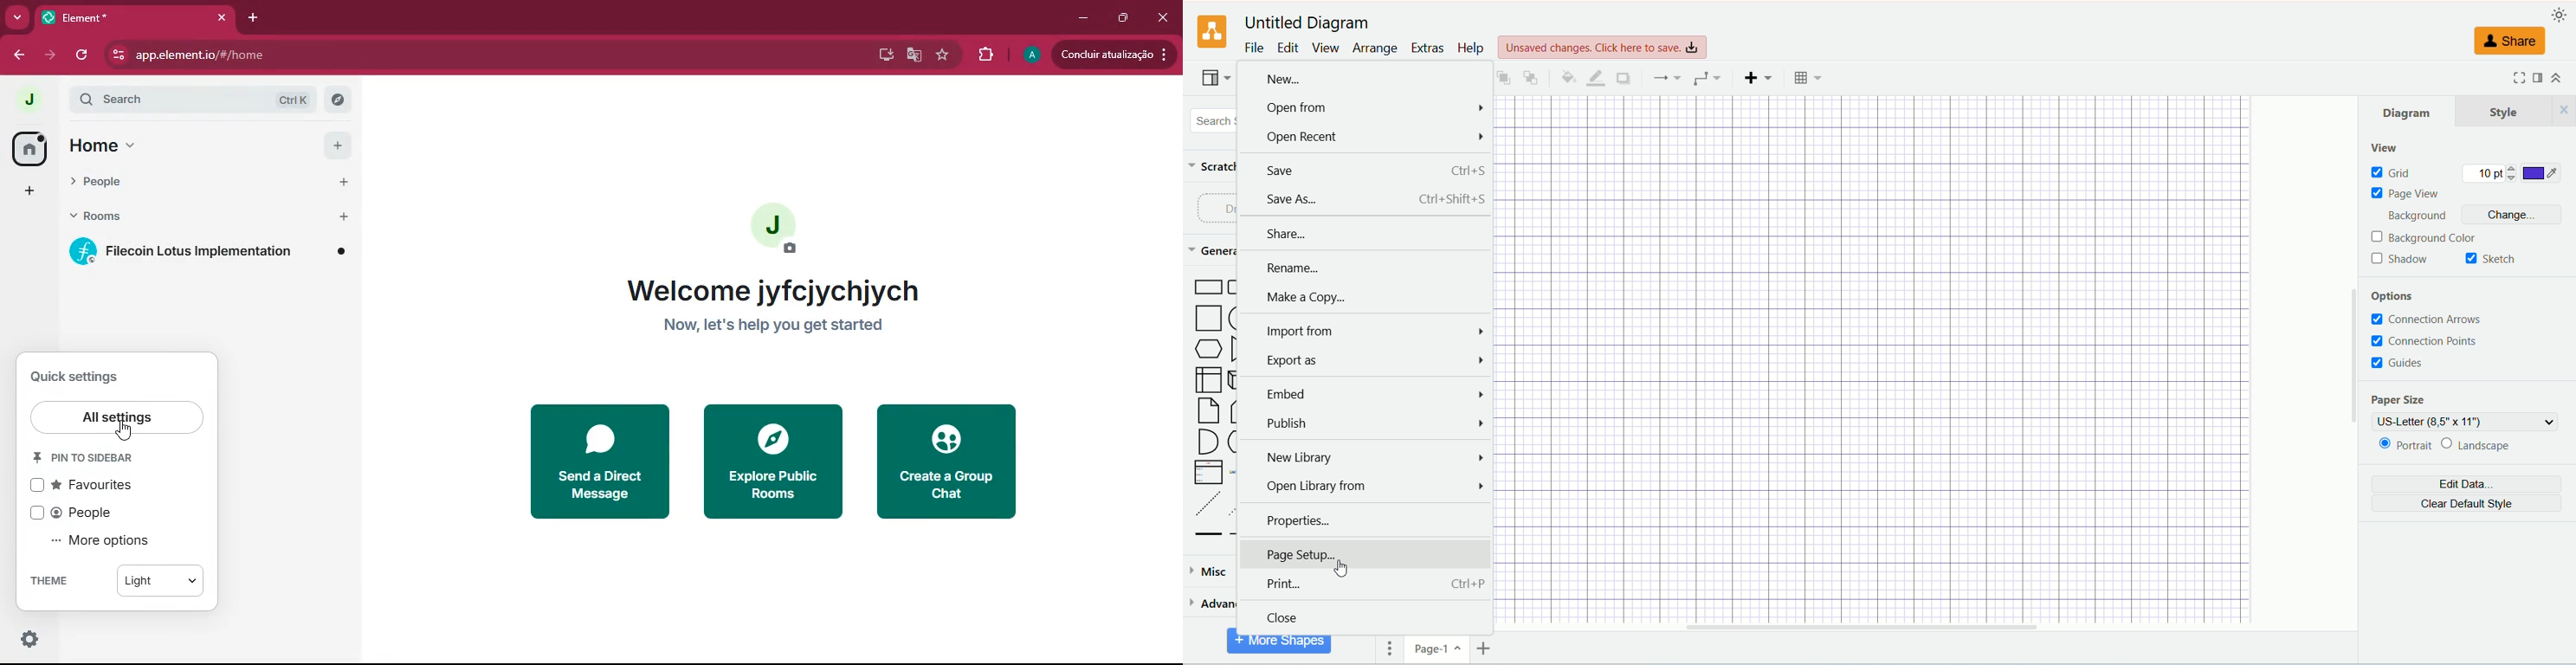  What do you see at coordinates (1166, 20) in the screenshot?
I see `close` at bounding box center [1166, 20].